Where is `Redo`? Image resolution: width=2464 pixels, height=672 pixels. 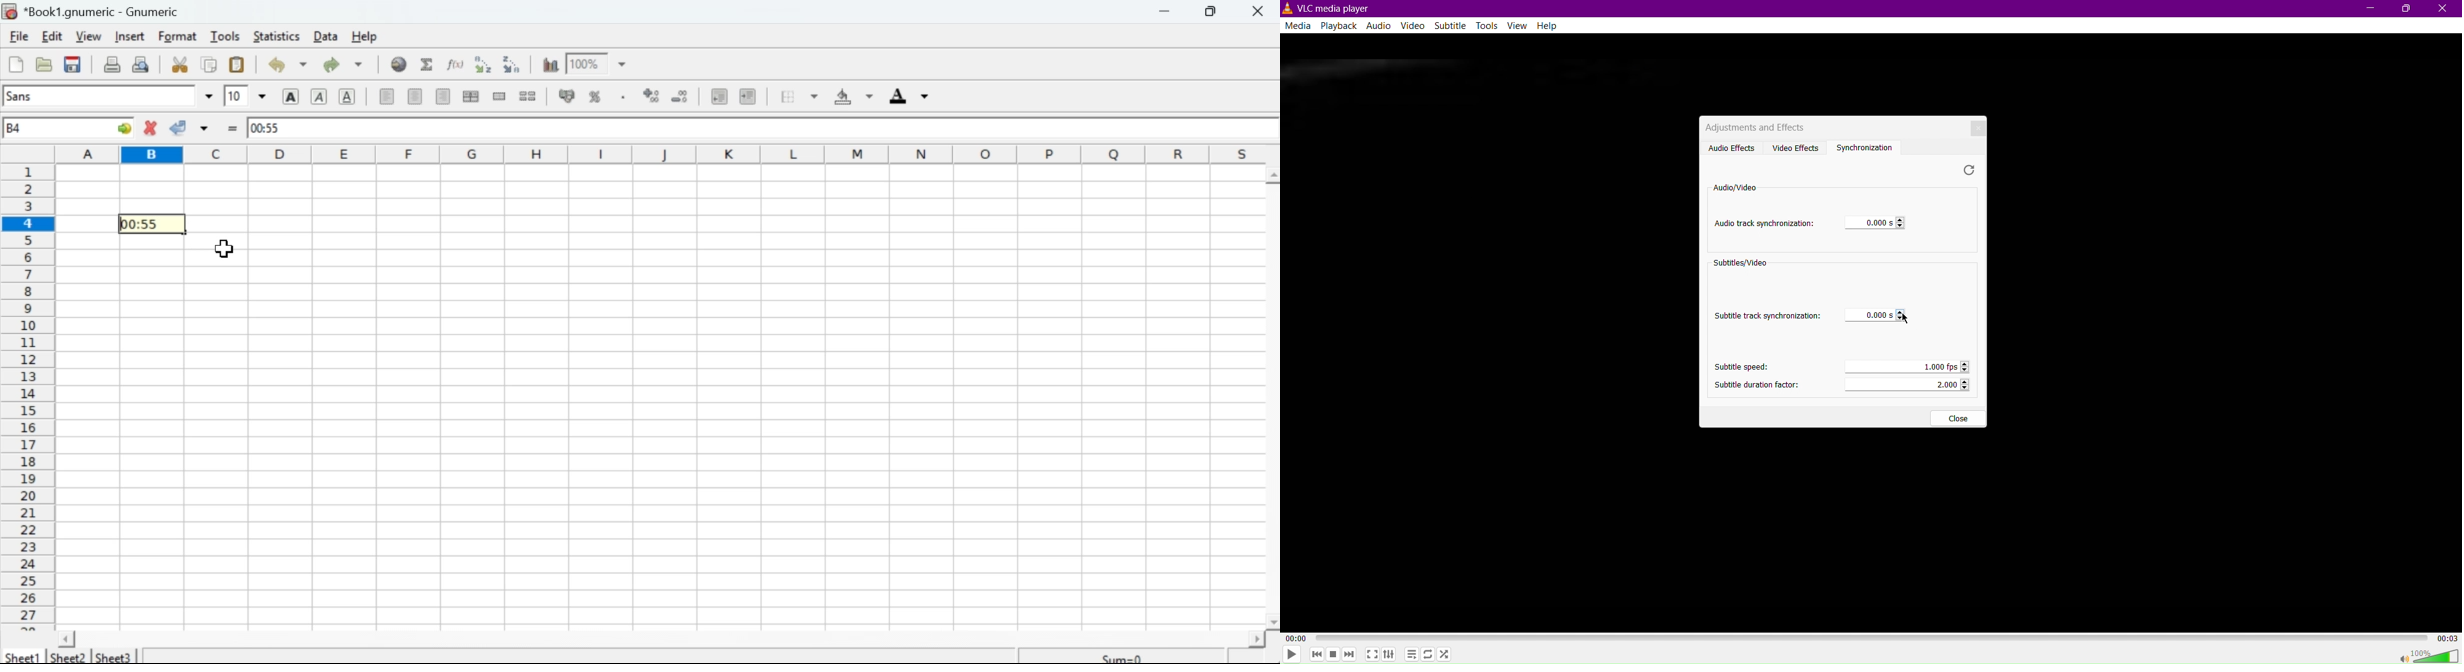 Redo is located at coordinates (331, 66).